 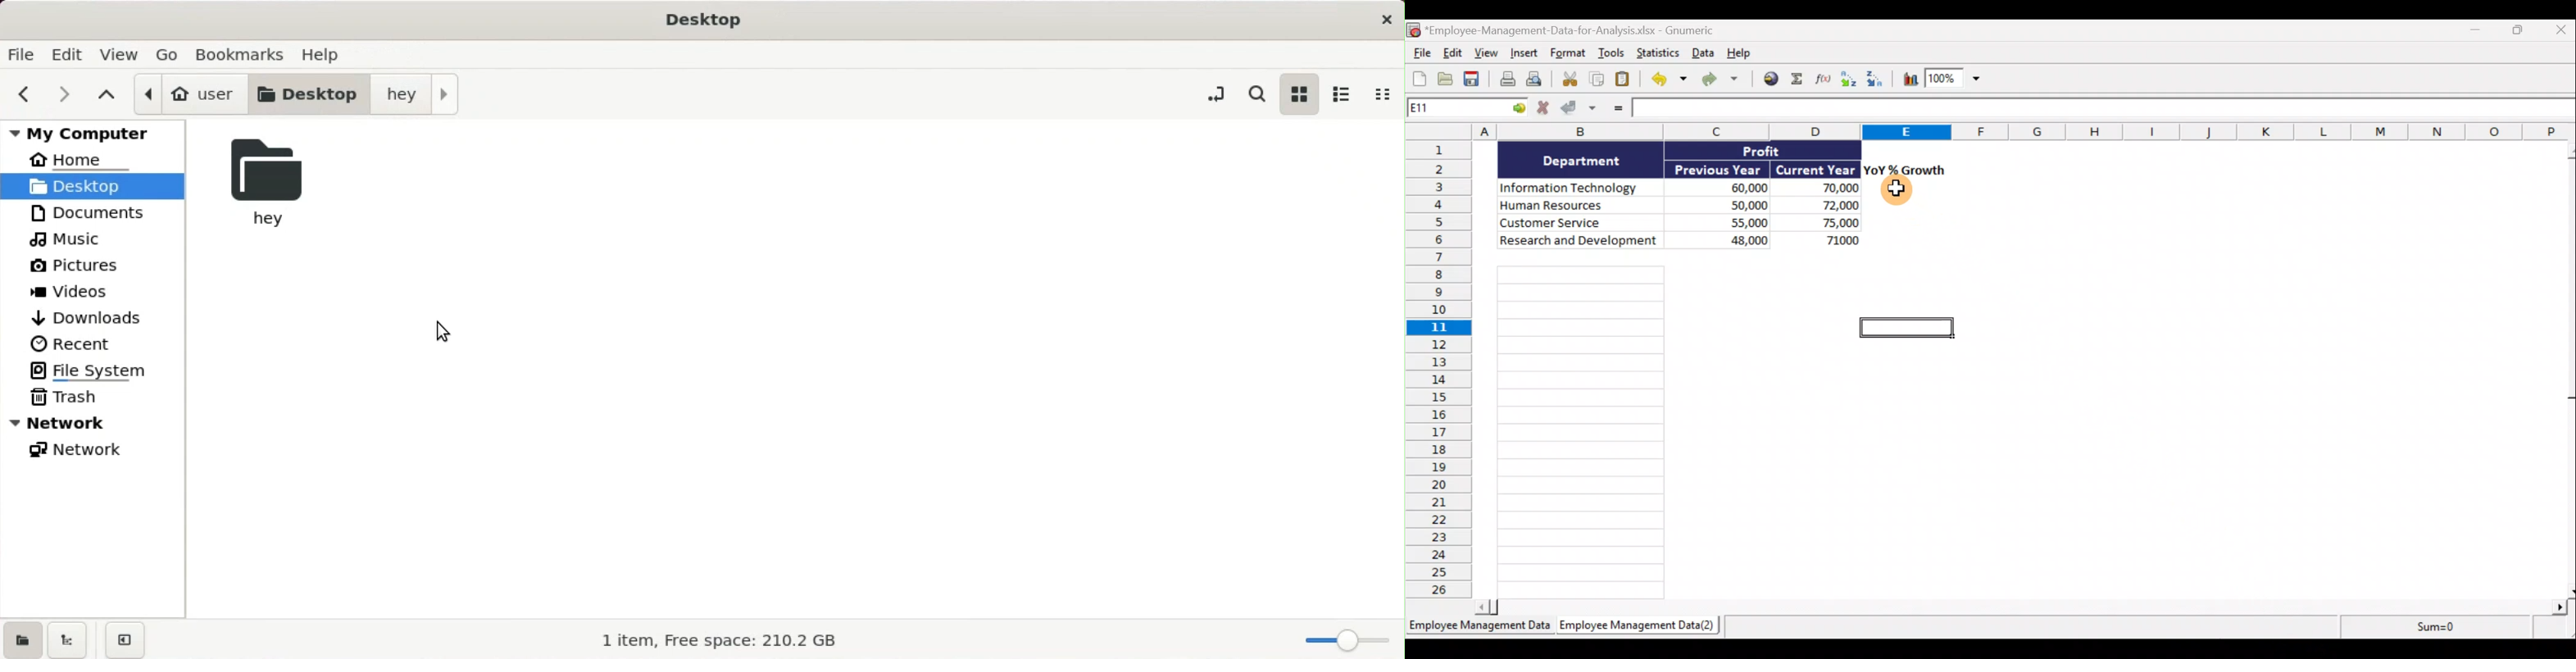 I want to click on icon view, so click(x=1298, y=93).